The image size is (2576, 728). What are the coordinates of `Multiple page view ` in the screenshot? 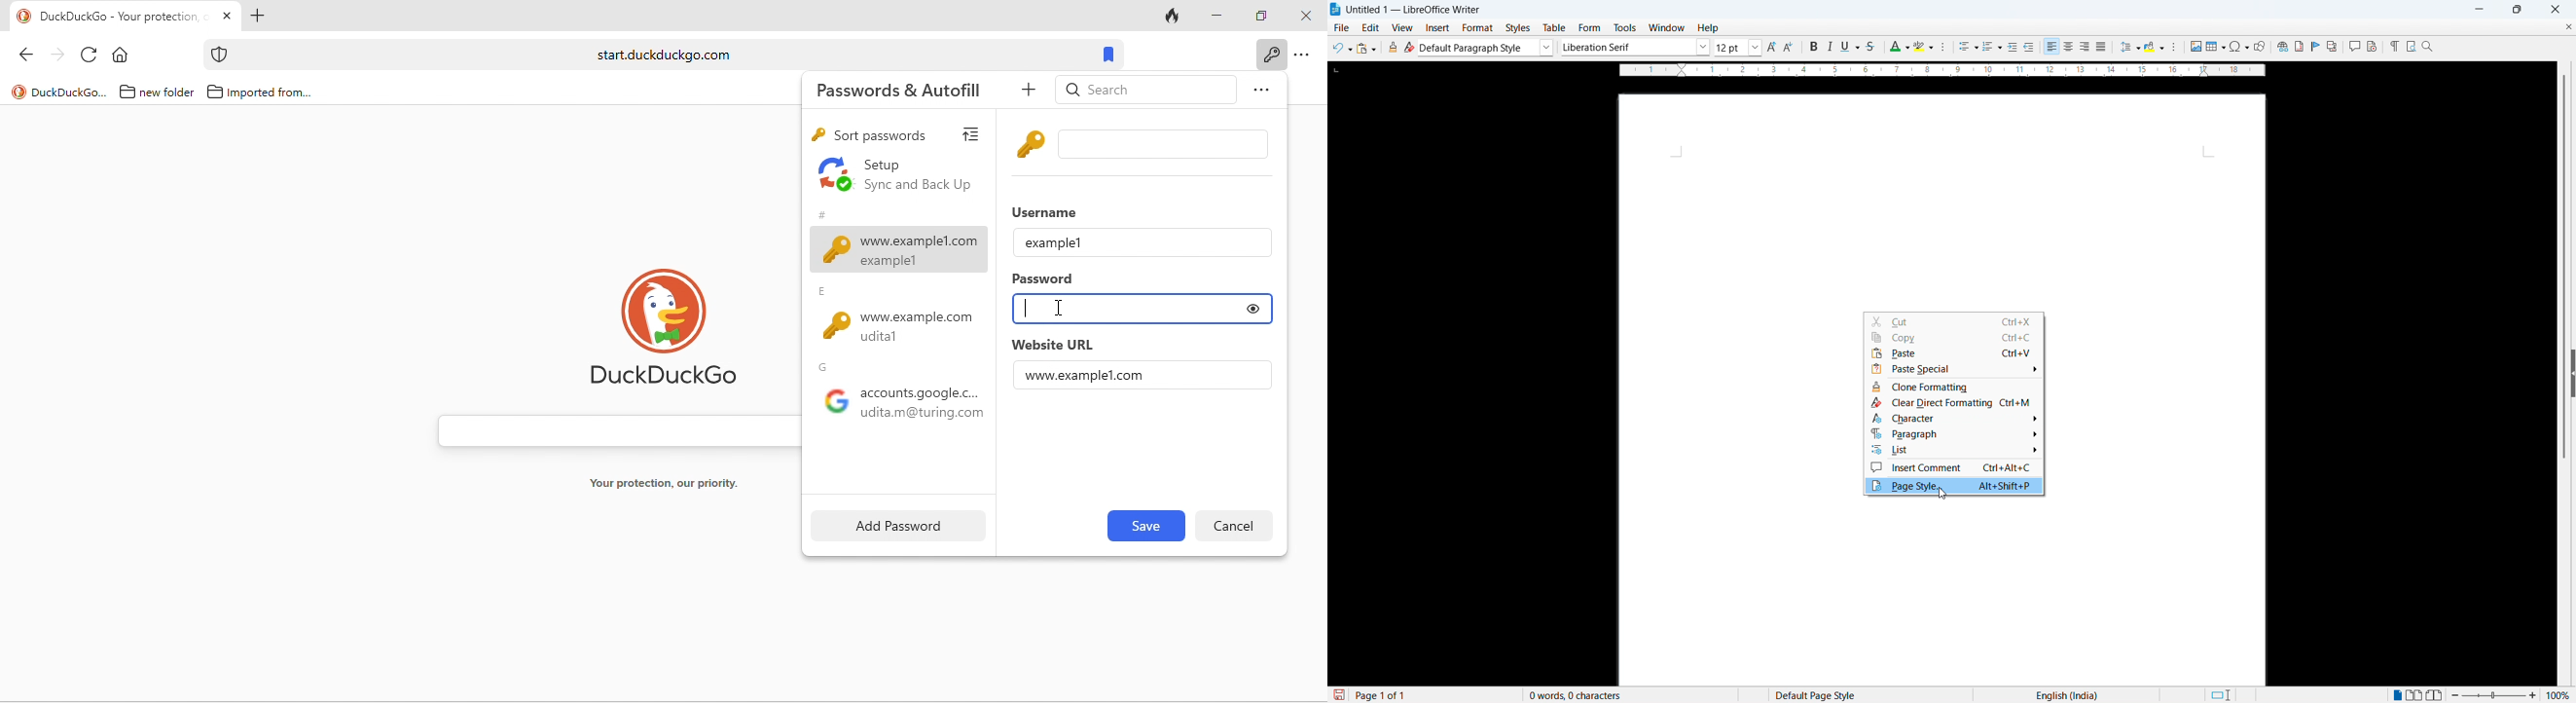 It's located at (2416, 695).